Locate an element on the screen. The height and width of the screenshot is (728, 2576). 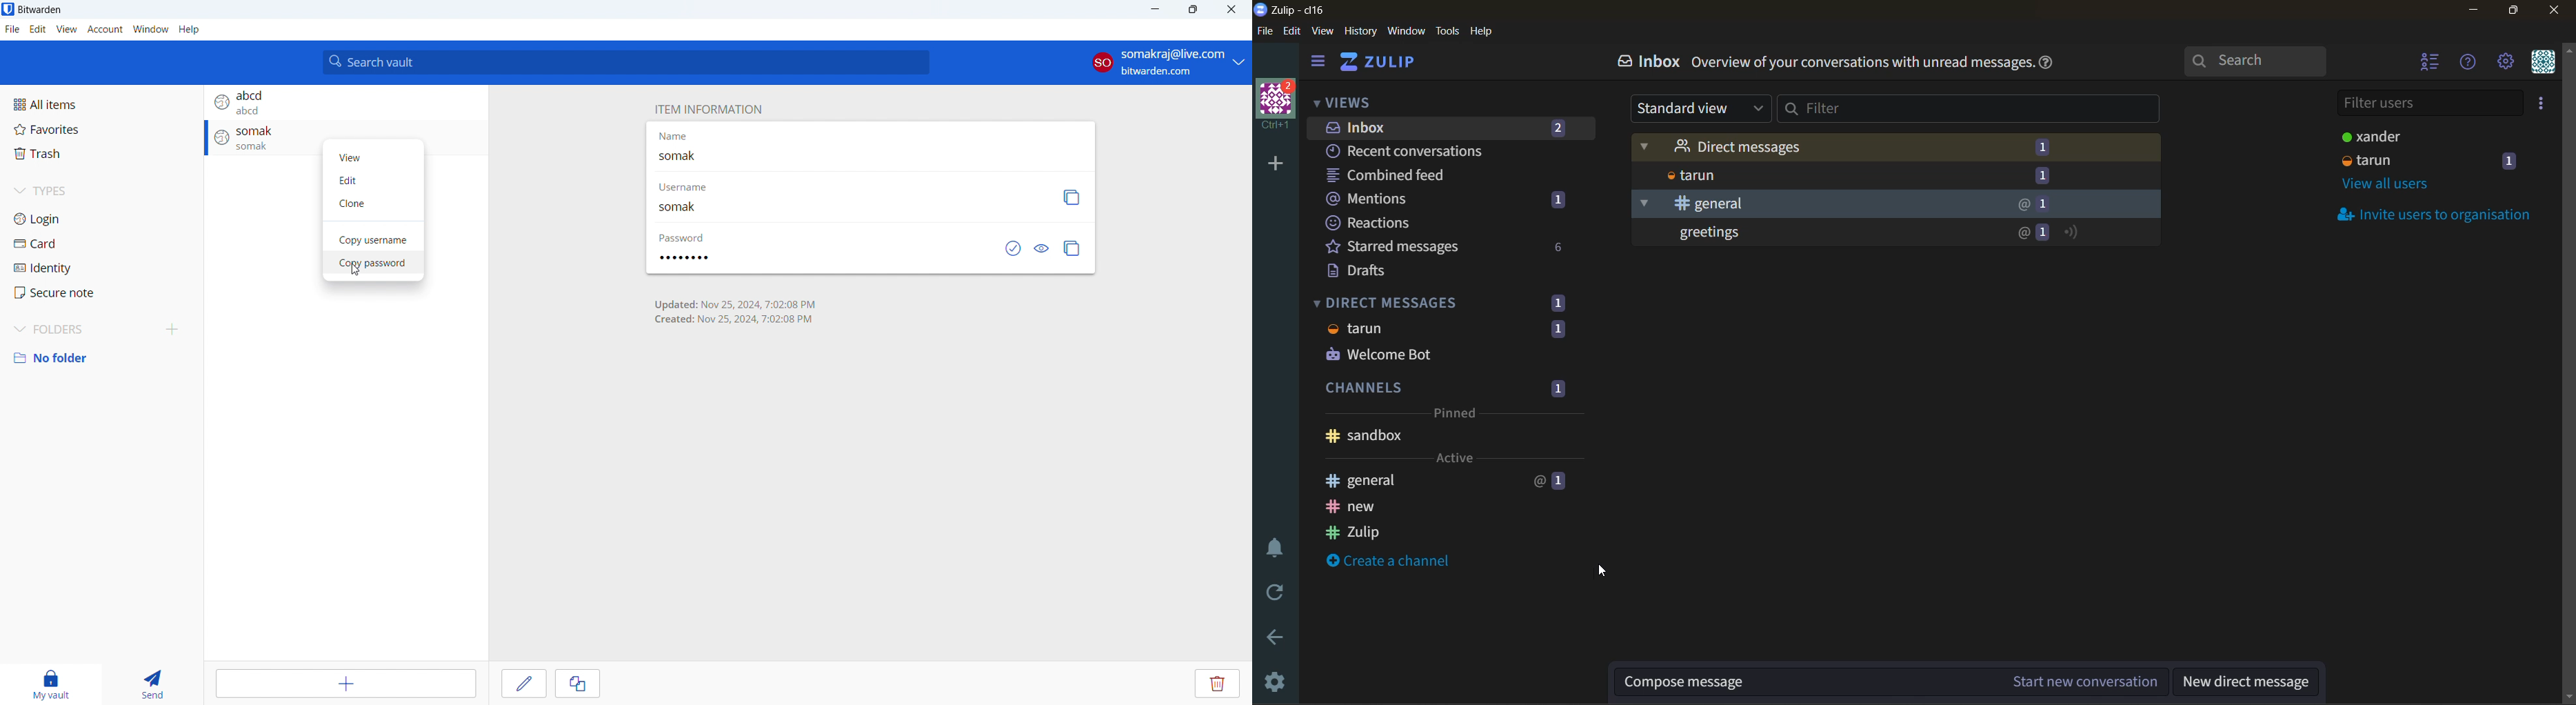
unread messages is located at coordinates (1898, 235).